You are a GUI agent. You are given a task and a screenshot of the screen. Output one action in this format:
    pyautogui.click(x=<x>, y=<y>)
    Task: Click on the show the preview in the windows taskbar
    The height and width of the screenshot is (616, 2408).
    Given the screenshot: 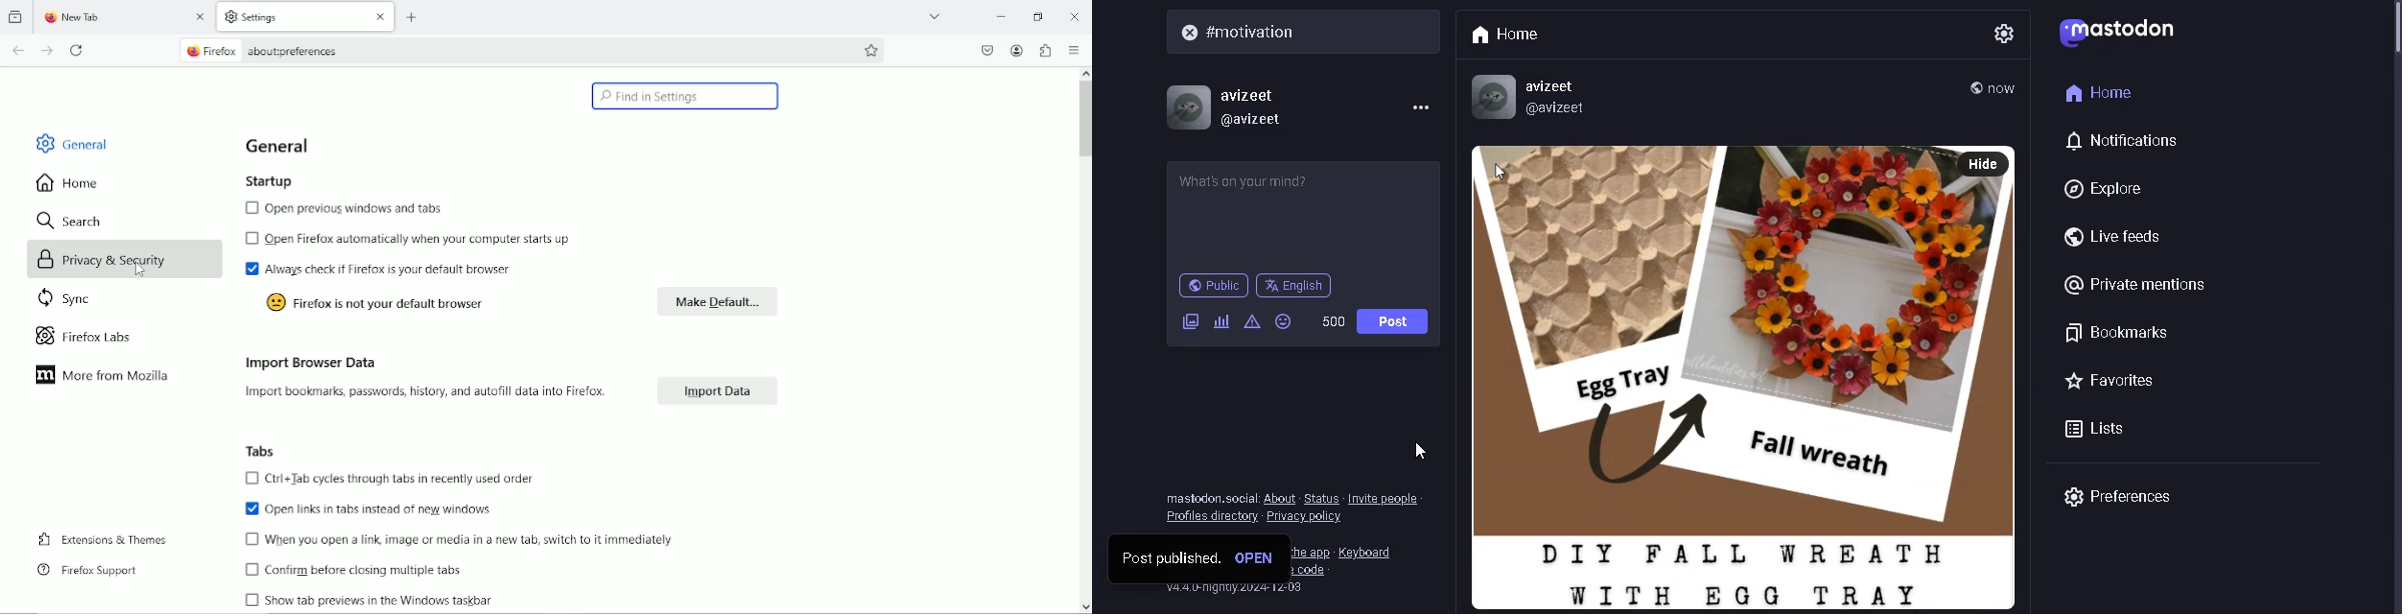 What is the action you would take?
    pyautogui.click(x=387, y=601)
    